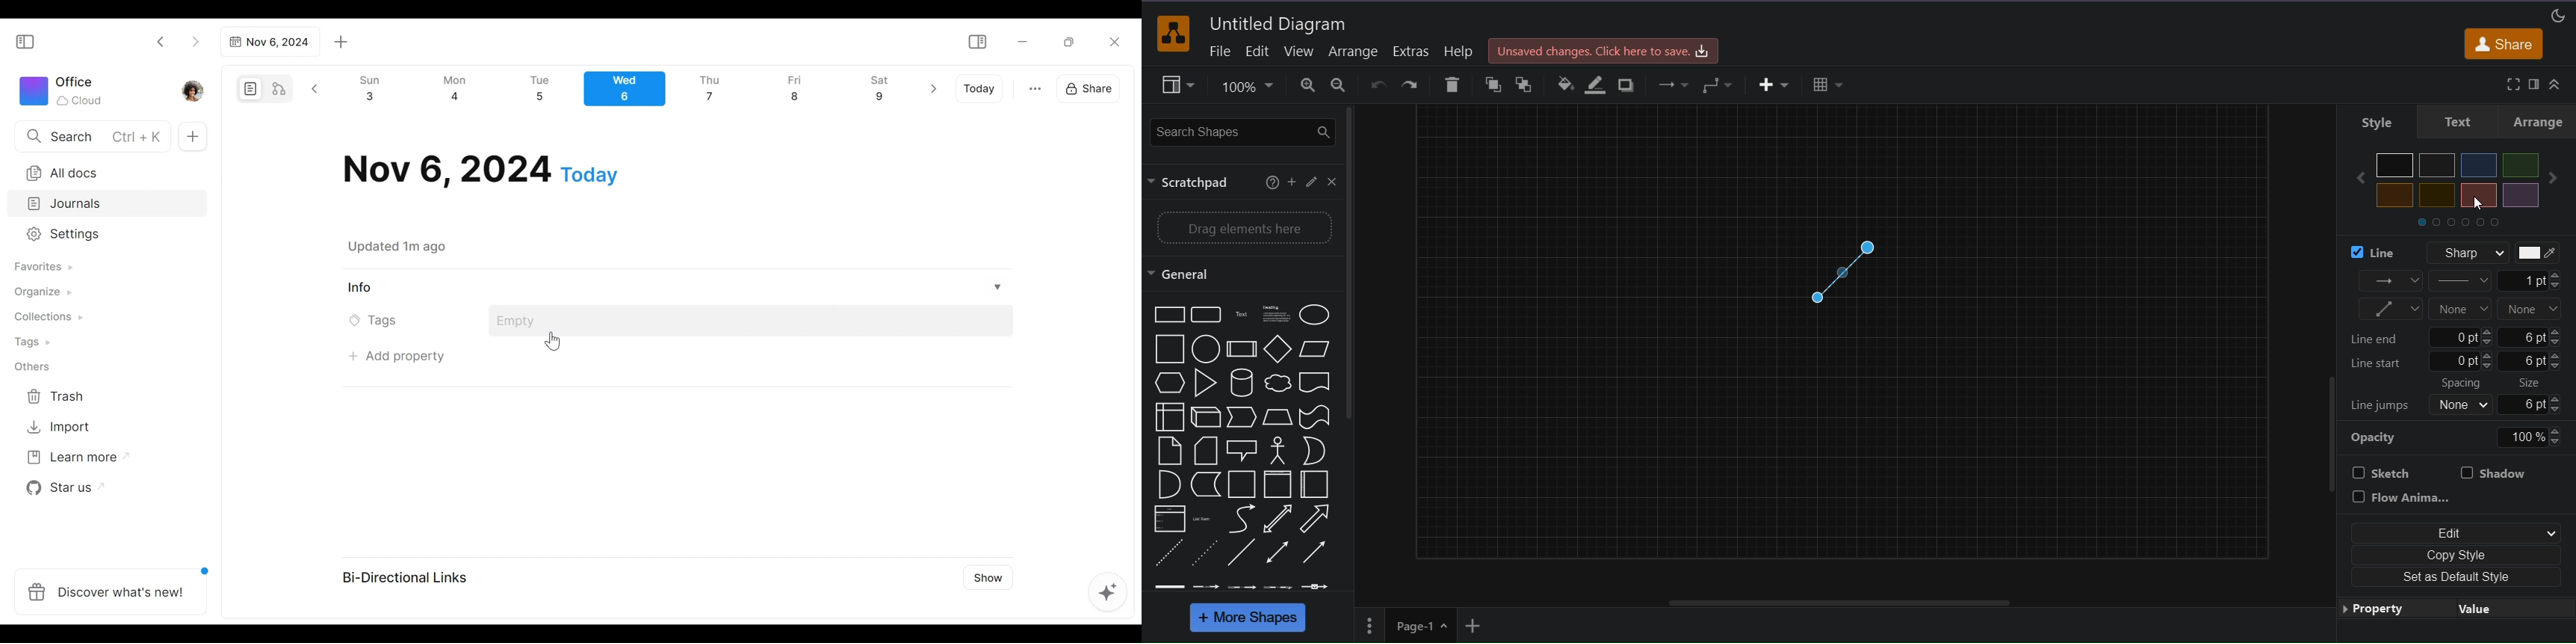 The height and width of the screenshot is (644, 2576). What do you see at coordinates (673, 287) in the screenshot?
I see `View Information` at bounding box center [673, 287].